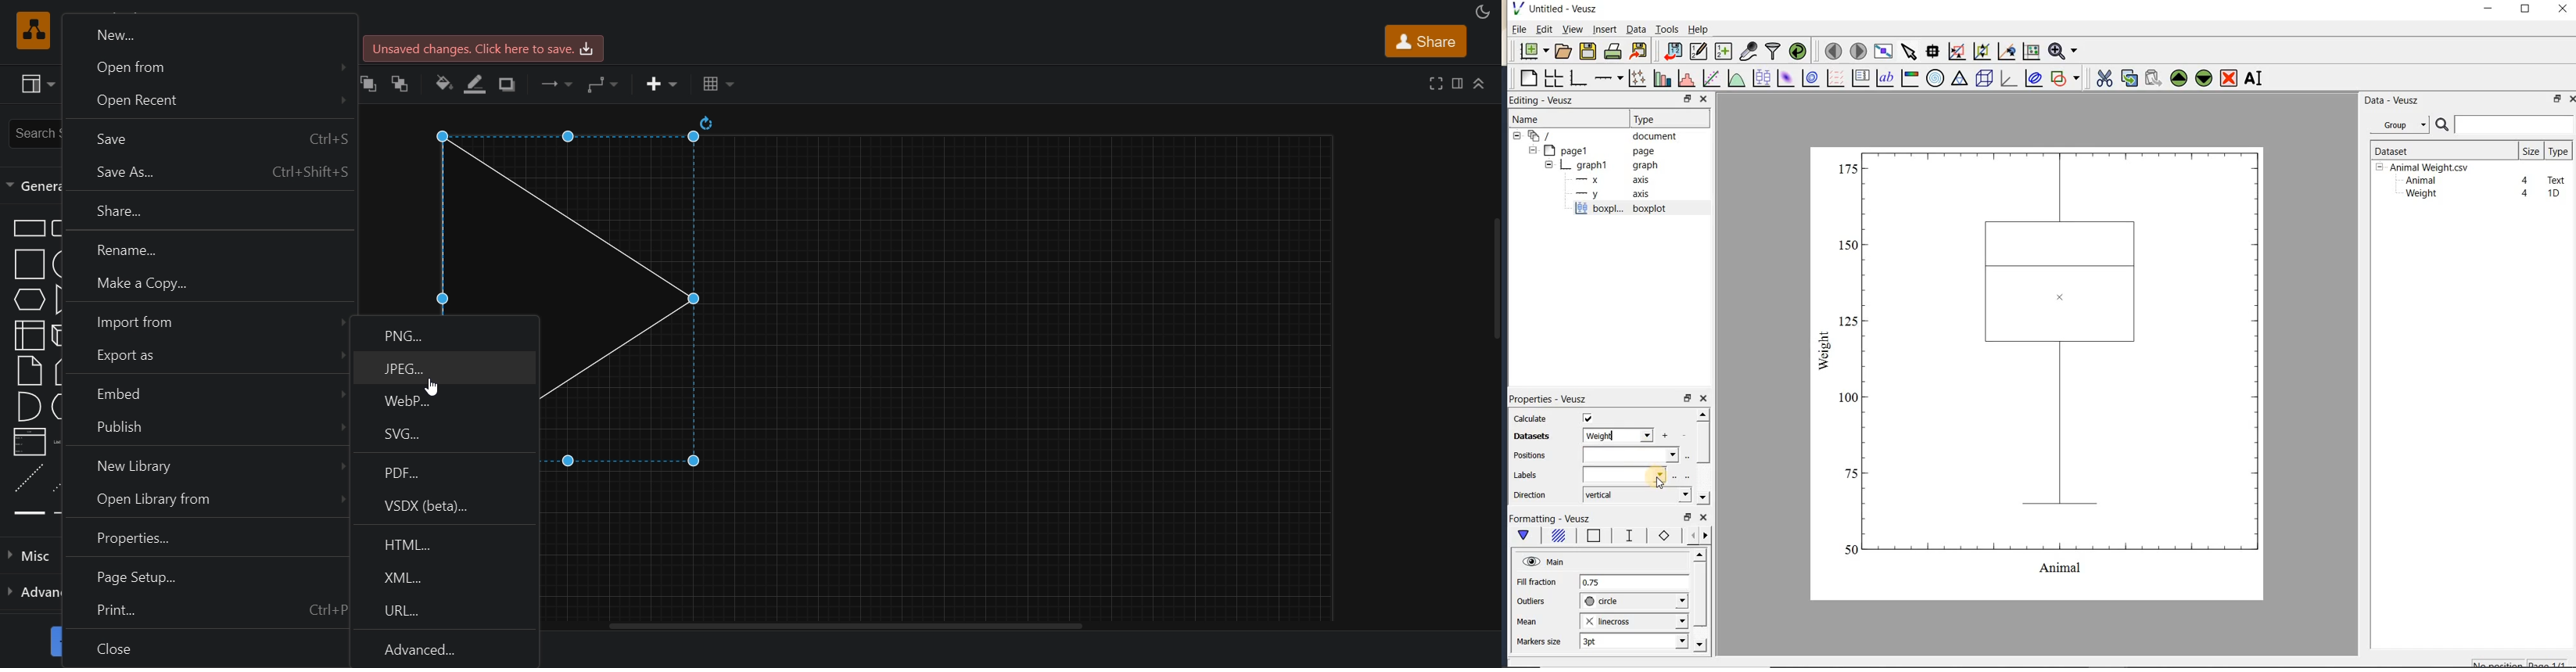 Image resolution: width=2576 pixels, height=672 pixels. Describe the element at coordinates (1638, 78) in the screenshot. I see `plot points with lines and errorbars` at that location.